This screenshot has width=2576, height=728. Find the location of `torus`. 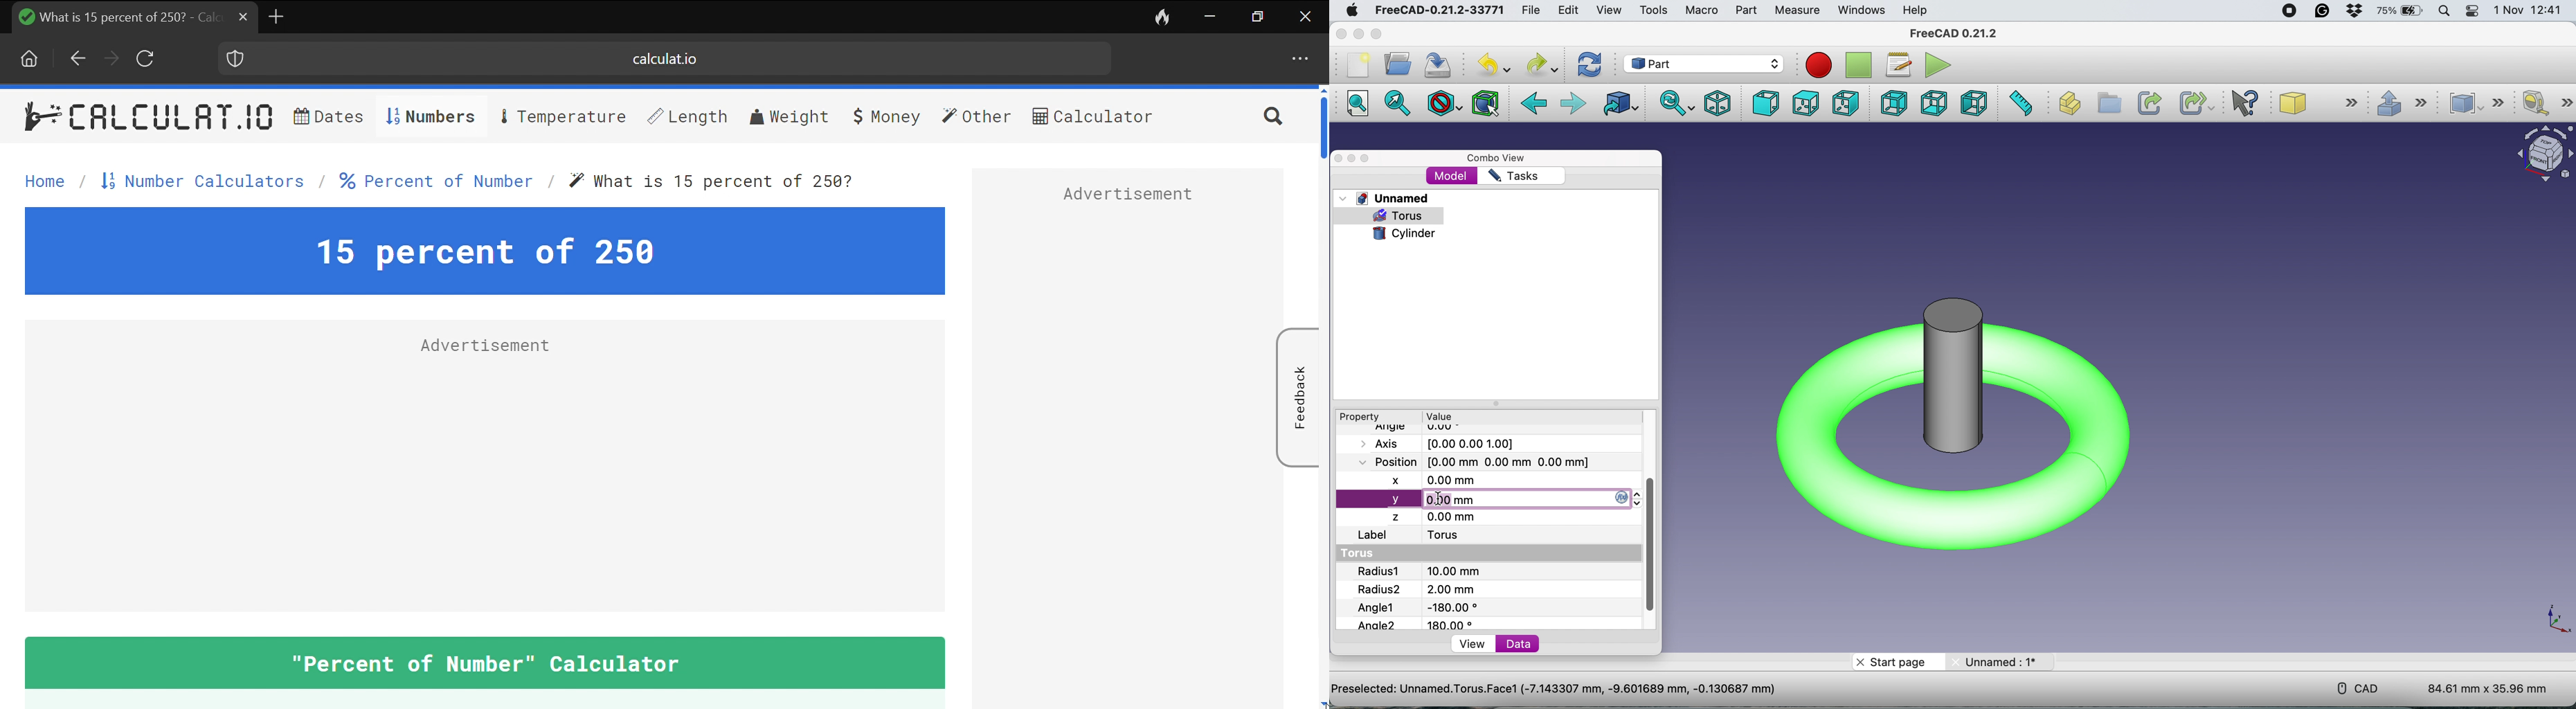

torus is located at coordinates (1451, 537).